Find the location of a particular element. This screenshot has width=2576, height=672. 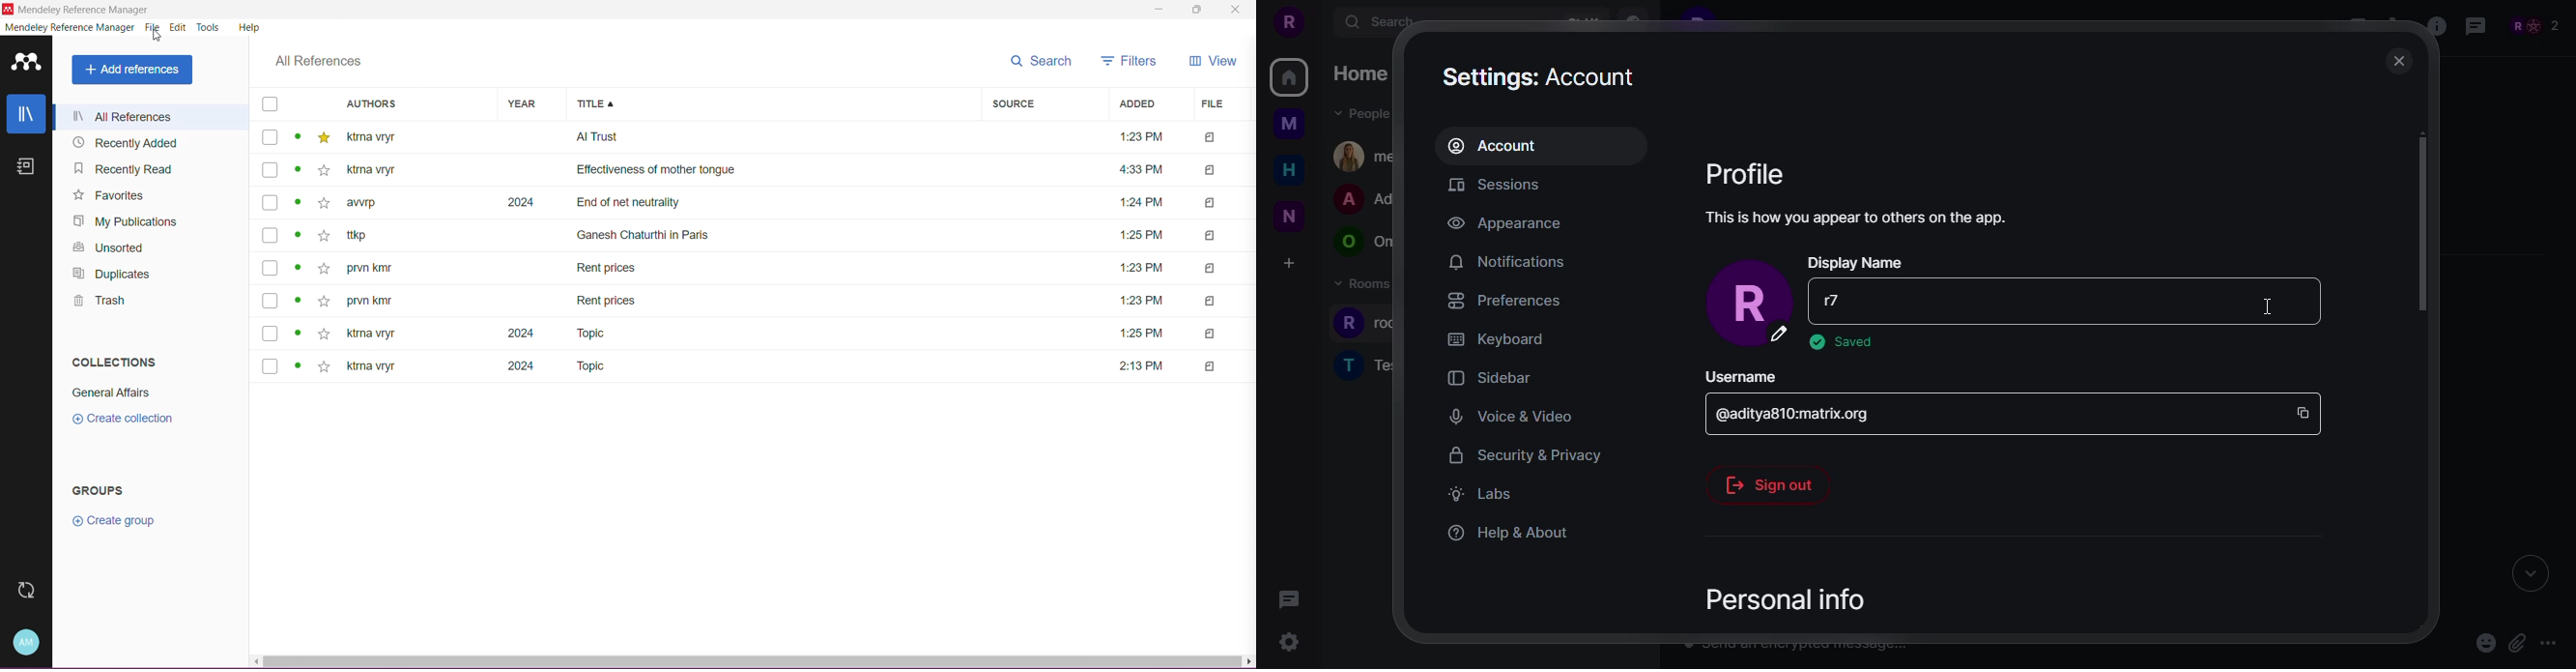

notifications is located at coordinates (1508, 260).